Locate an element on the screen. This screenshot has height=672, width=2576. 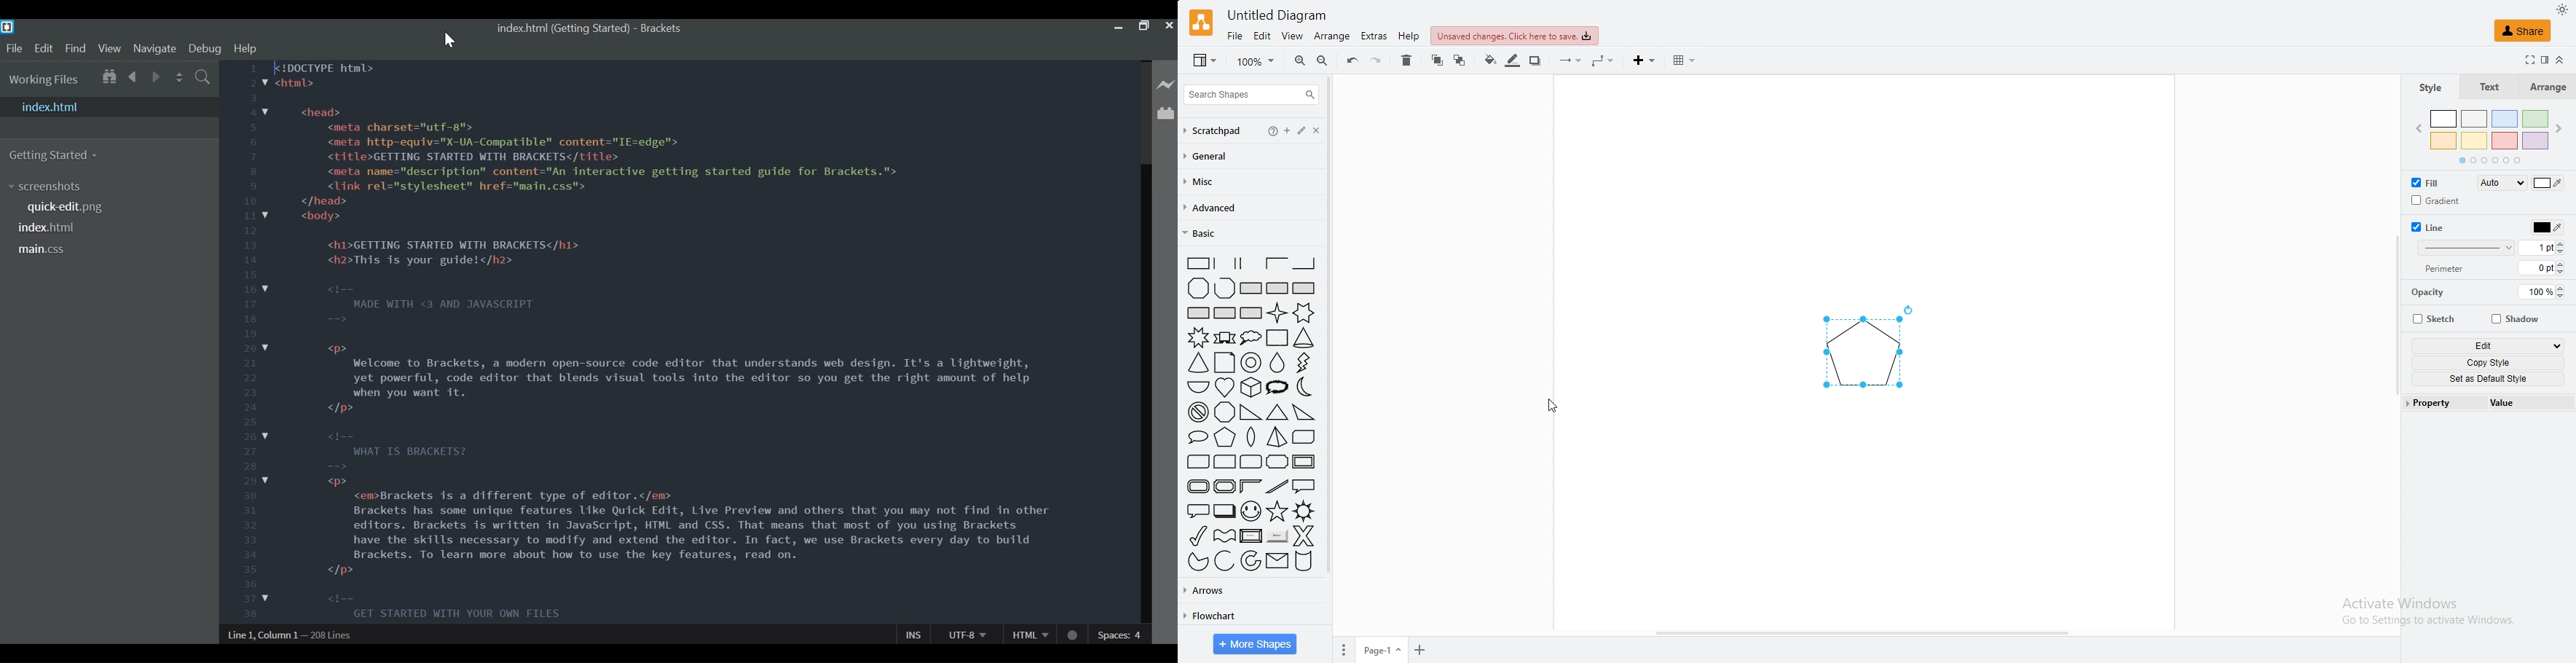
partial rectangle is located at coordinates (1223, 262).